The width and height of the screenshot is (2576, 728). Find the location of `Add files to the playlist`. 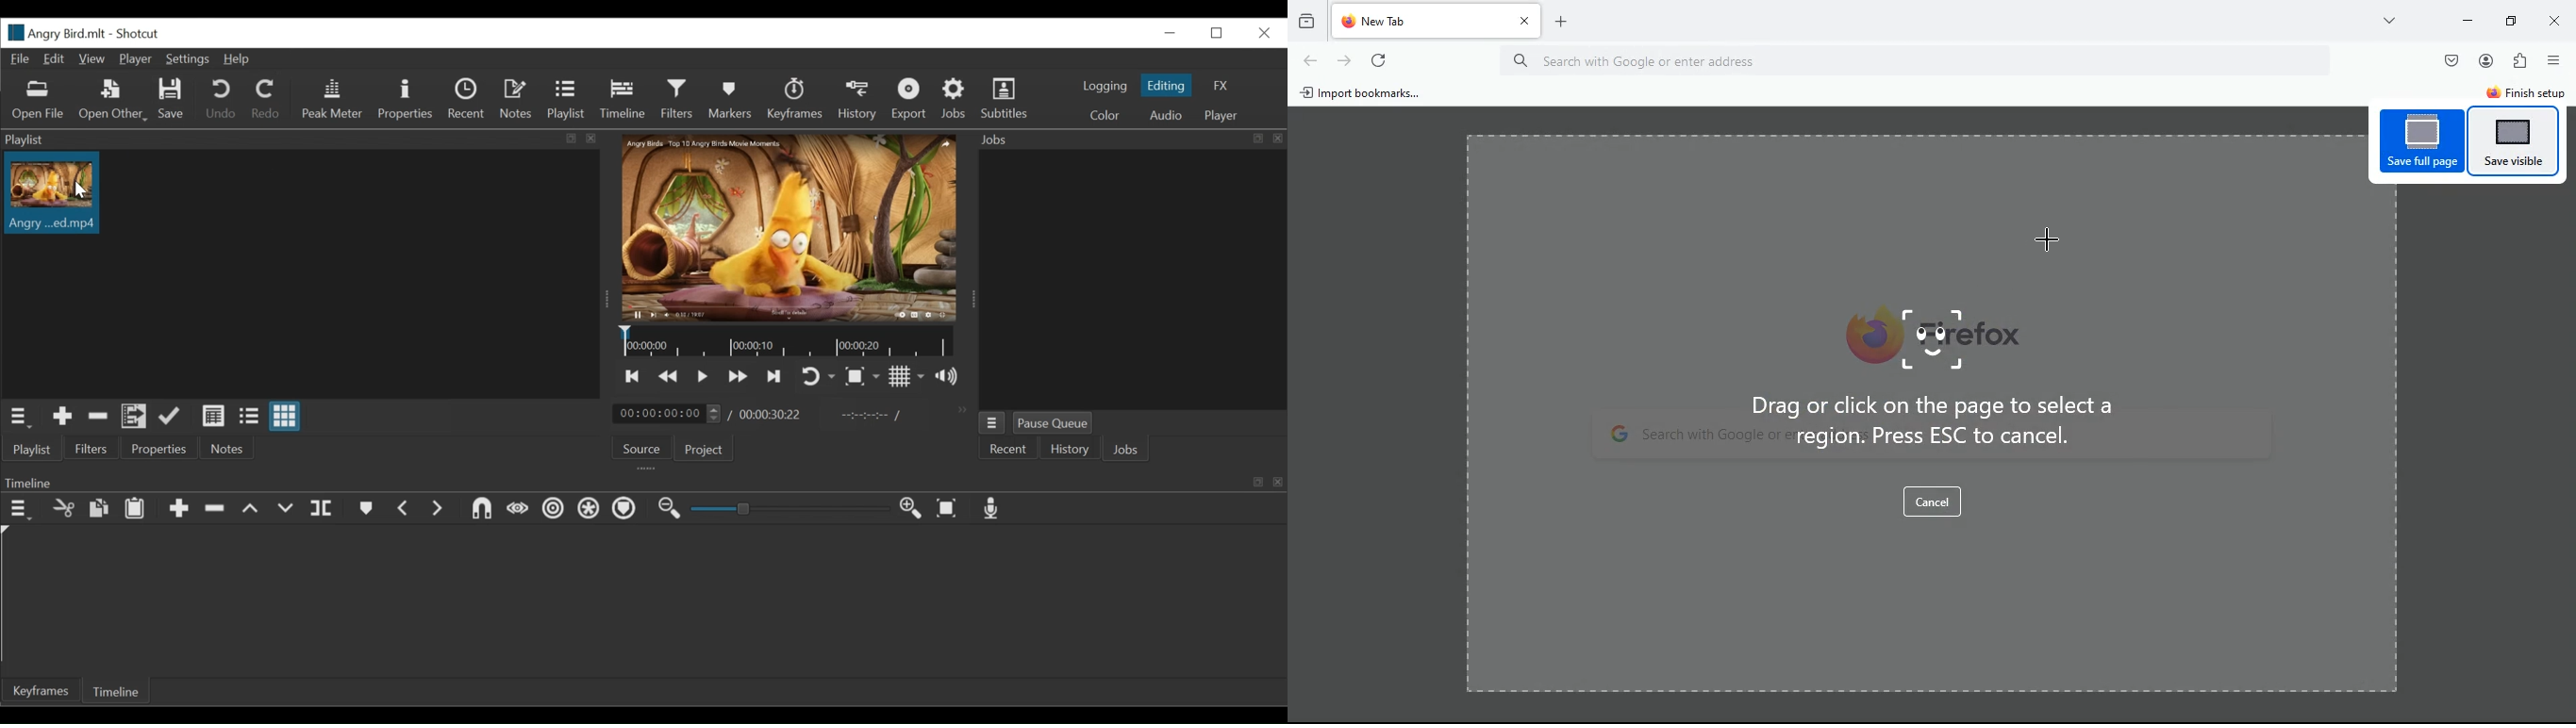

Add files to the playlist is located at coordinates (134, 417).